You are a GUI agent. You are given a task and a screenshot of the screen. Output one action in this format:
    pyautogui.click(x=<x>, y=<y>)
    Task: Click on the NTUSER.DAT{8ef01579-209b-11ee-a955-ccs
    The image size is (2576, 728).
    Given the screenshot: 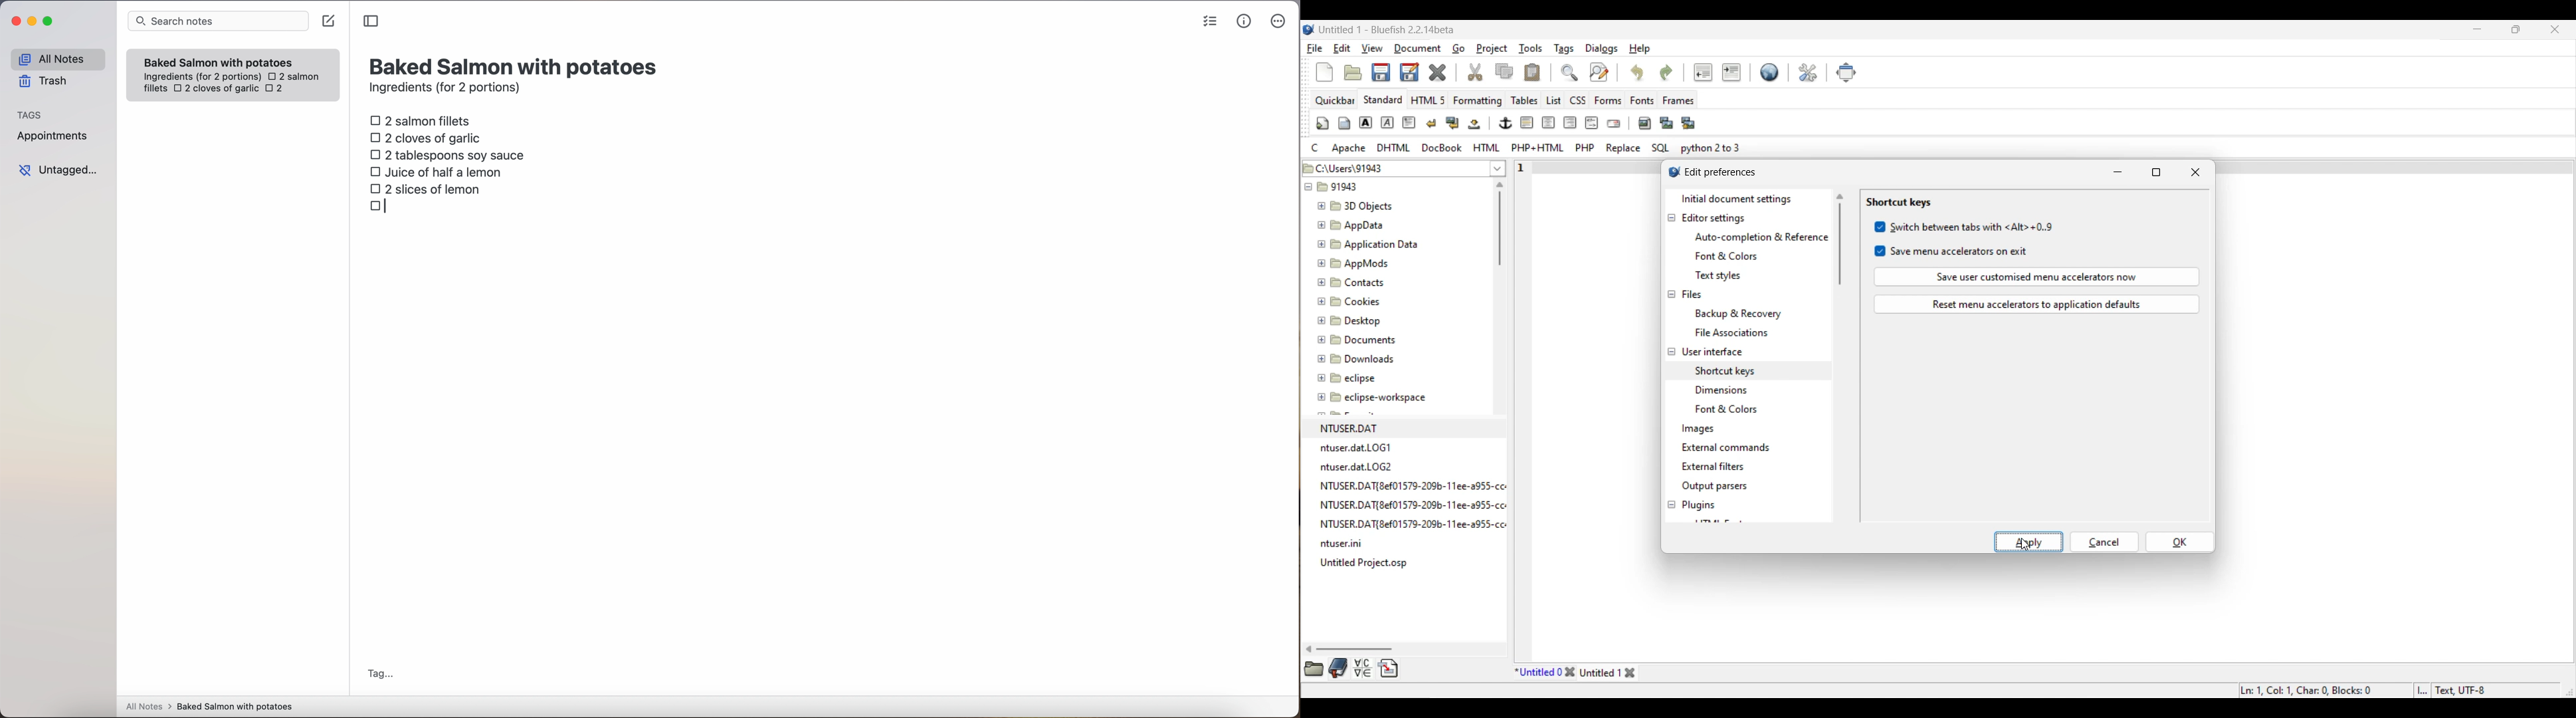 What is the action you would take?
    pyautogui.click(x=1423, y=525)
    